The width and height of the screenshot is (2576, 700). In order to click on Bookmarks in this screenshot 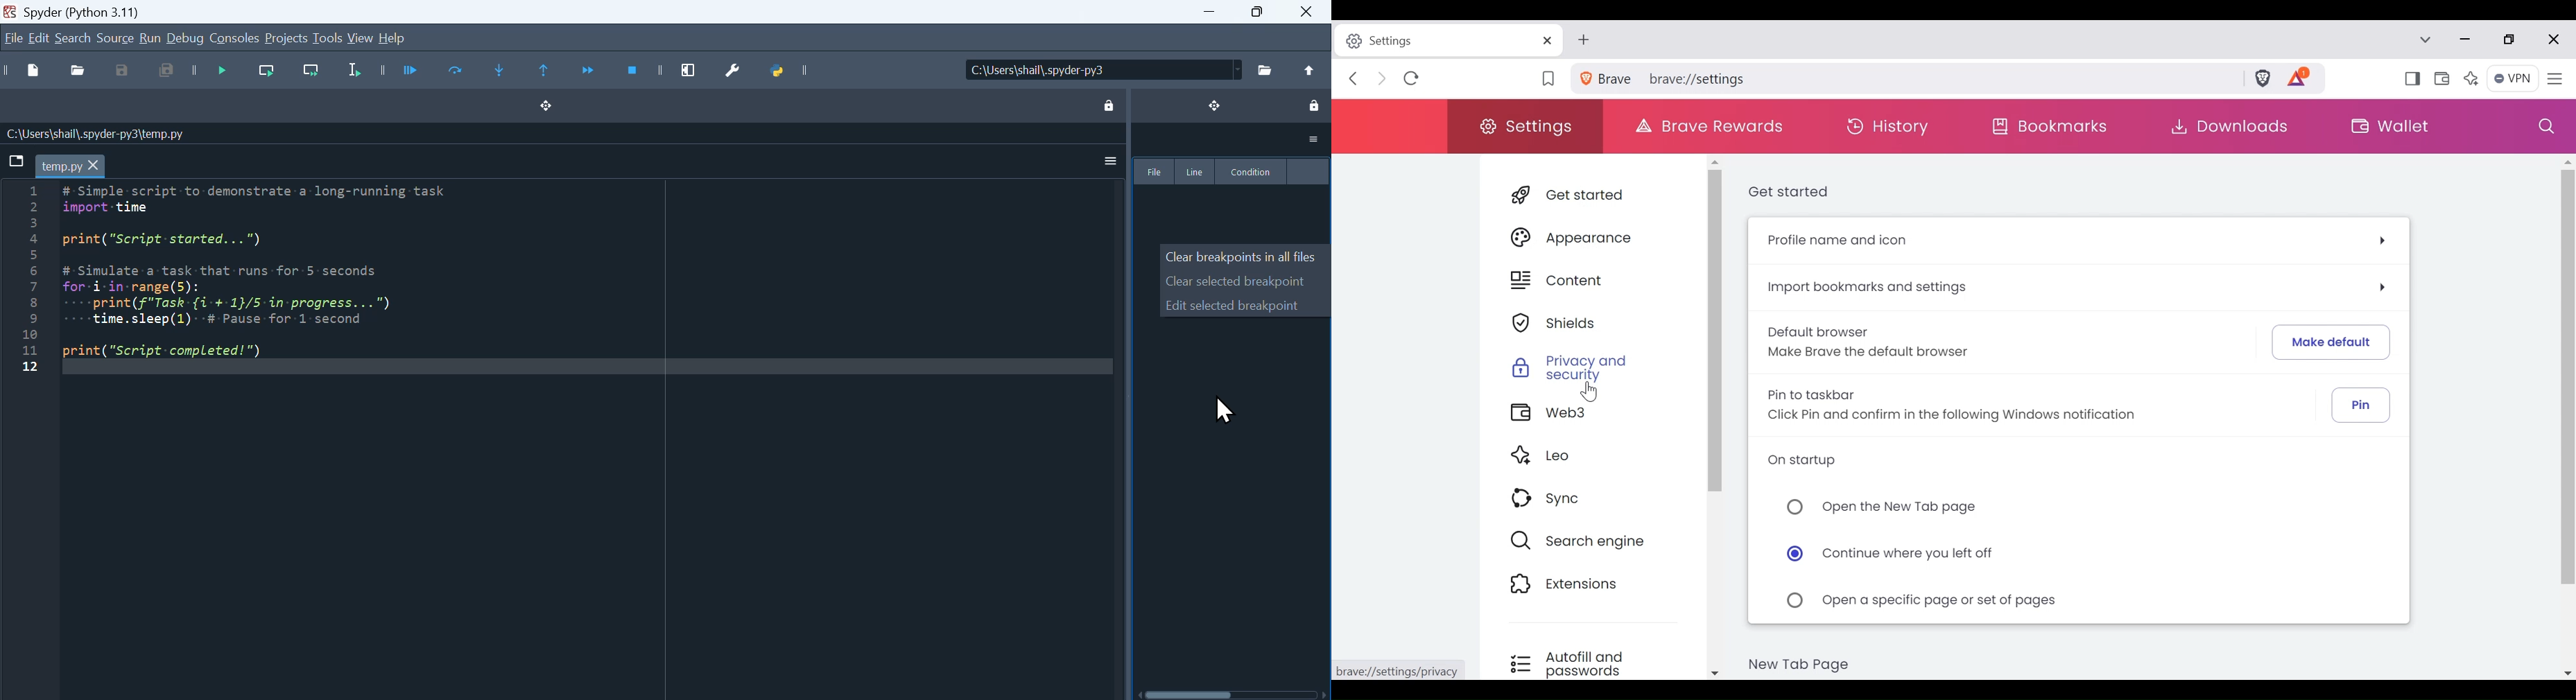, I will do `click(2057, 129)`.